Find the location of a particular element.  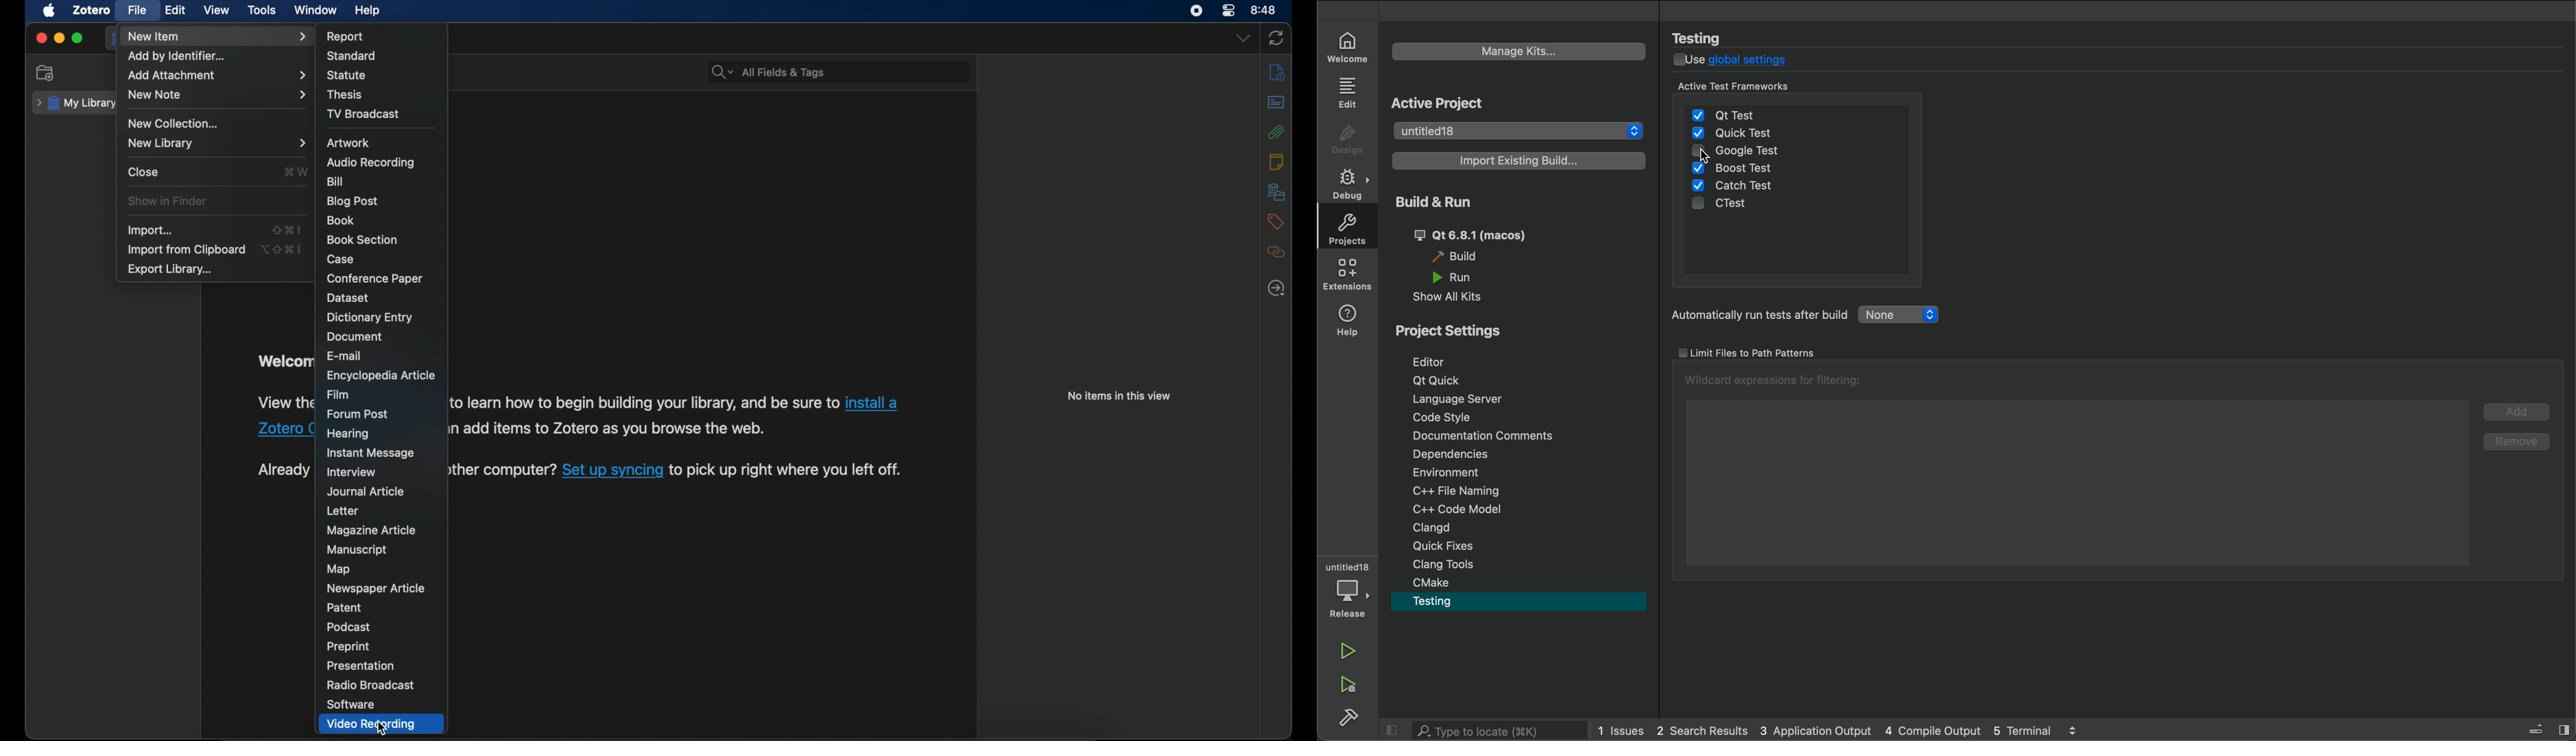

preprint is located at coordinates (349, 647).